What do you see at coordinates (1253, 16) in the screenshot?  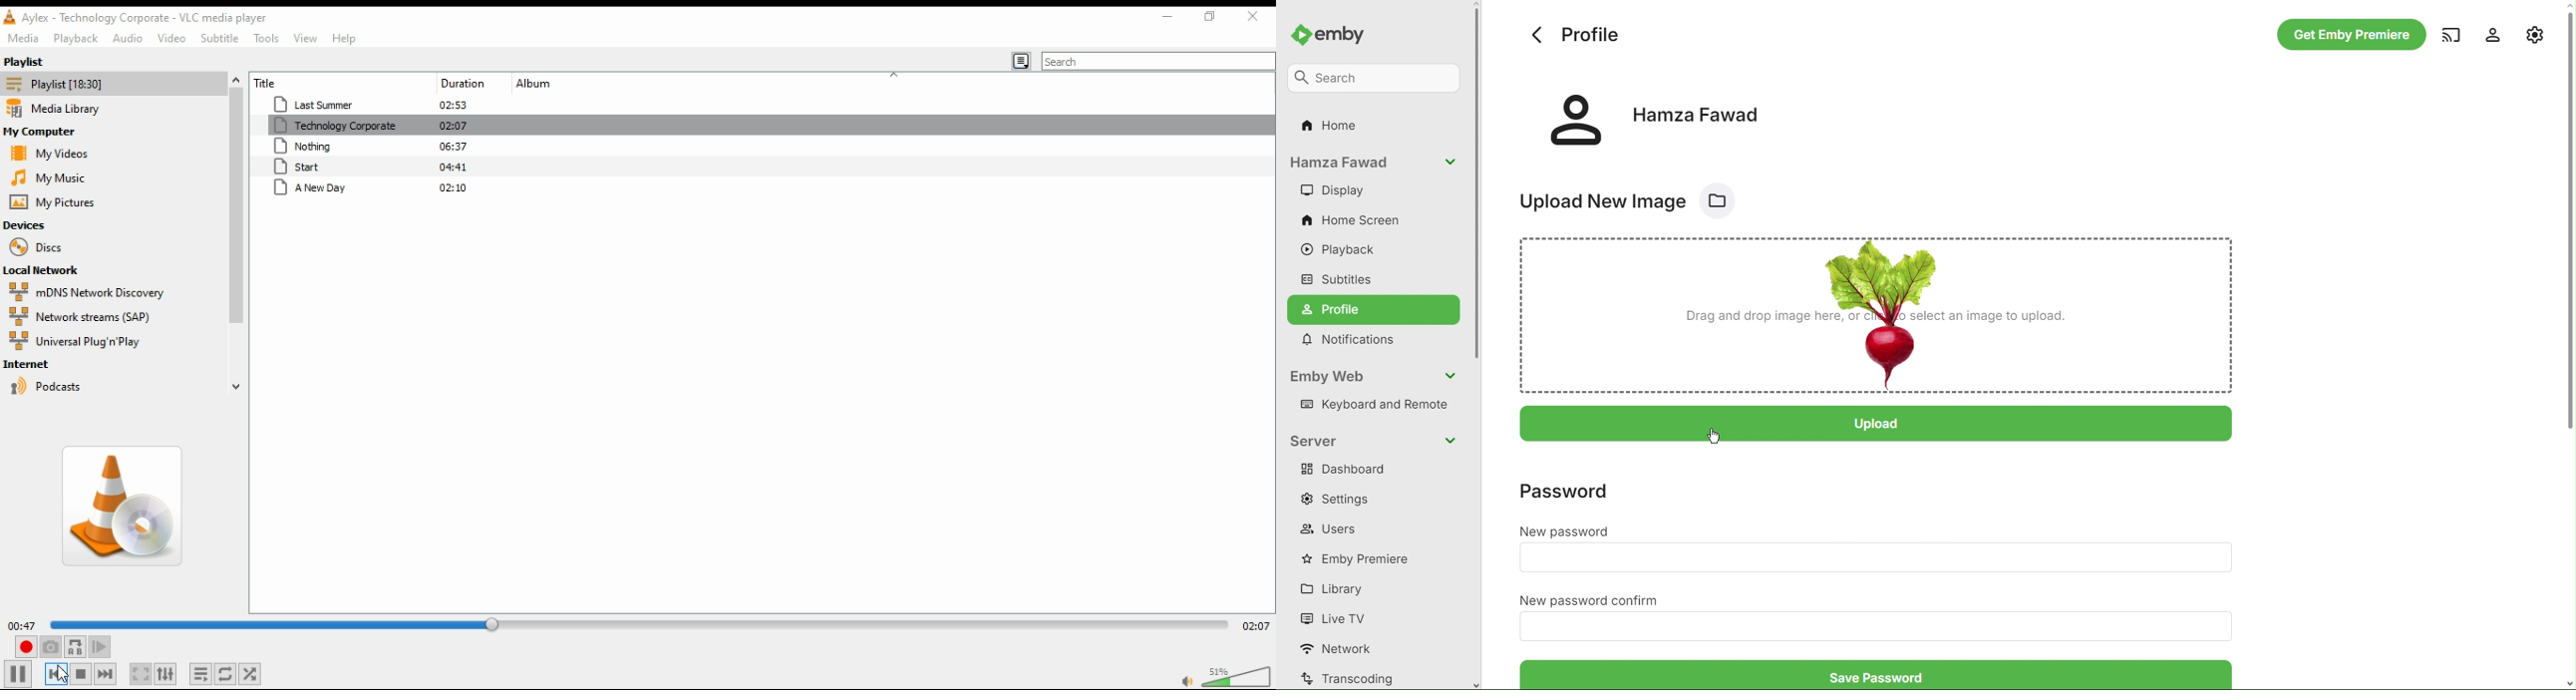 I see `close window` at bounding box center [1253, 16].